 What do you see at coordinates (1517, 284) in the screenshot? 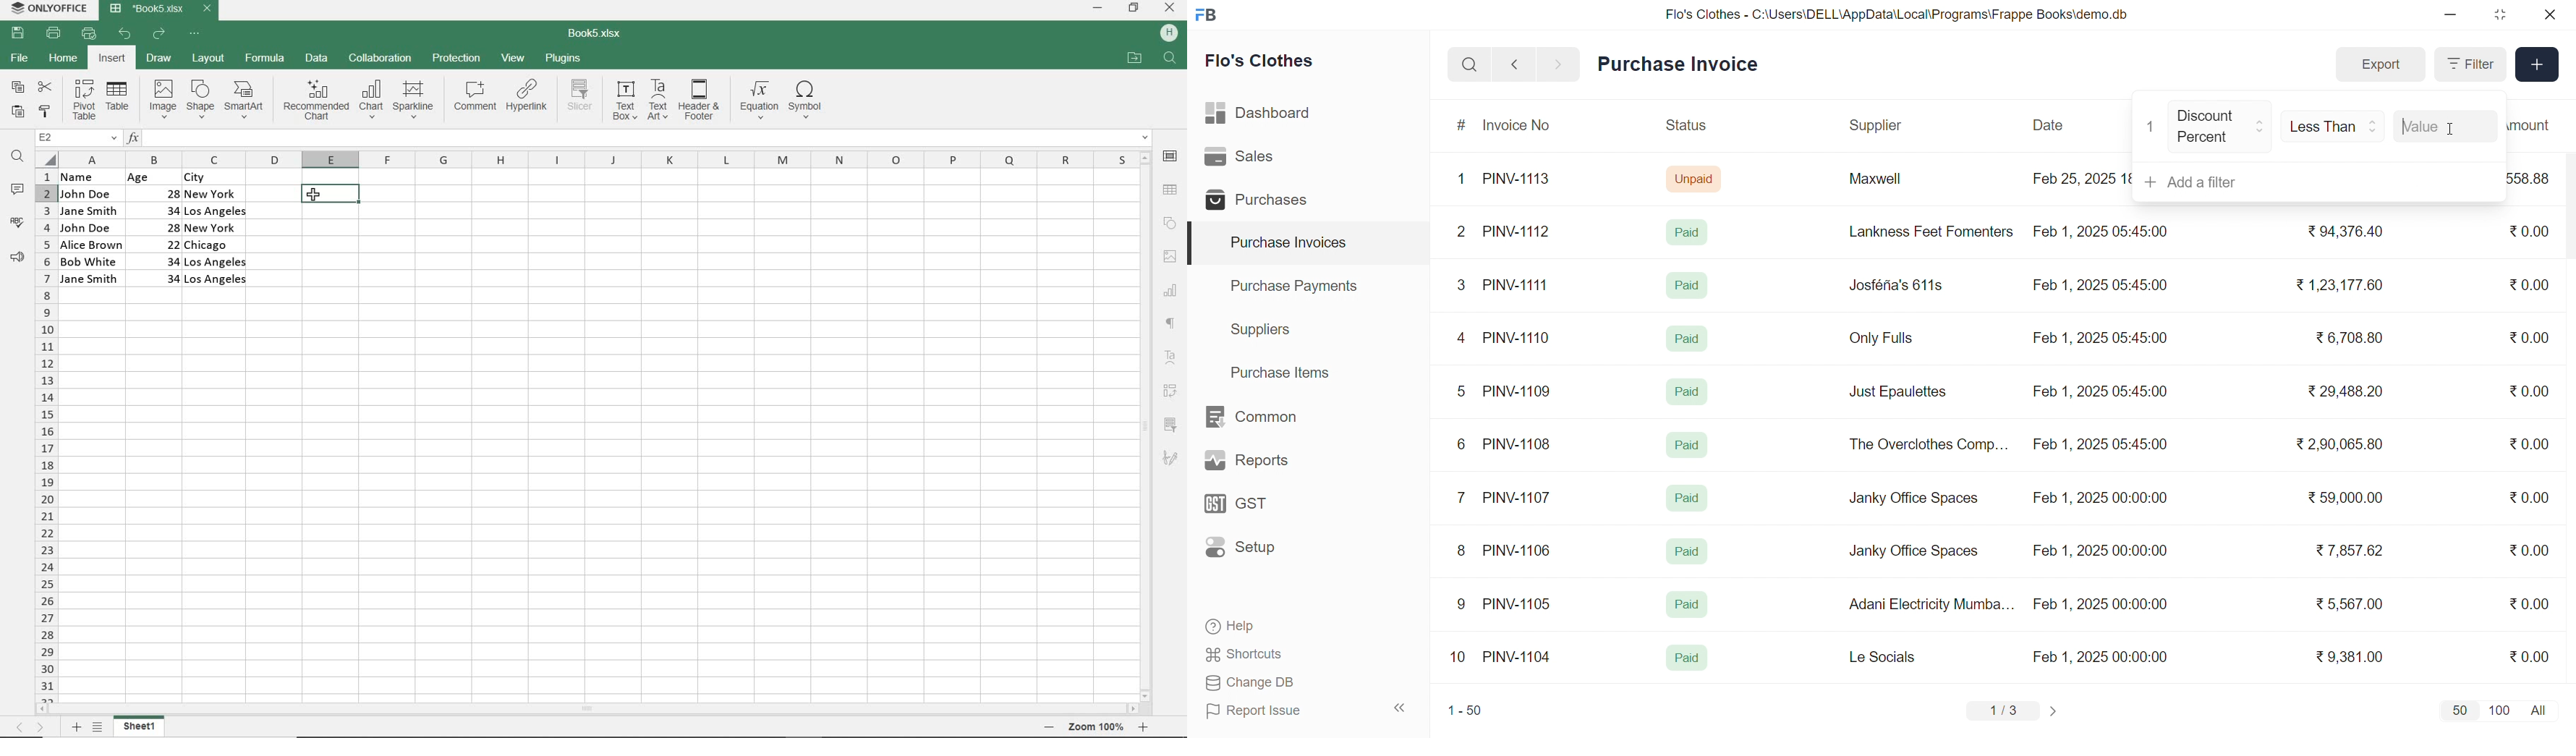
I see `PINV-1111` at bounding box center [1517, 284].